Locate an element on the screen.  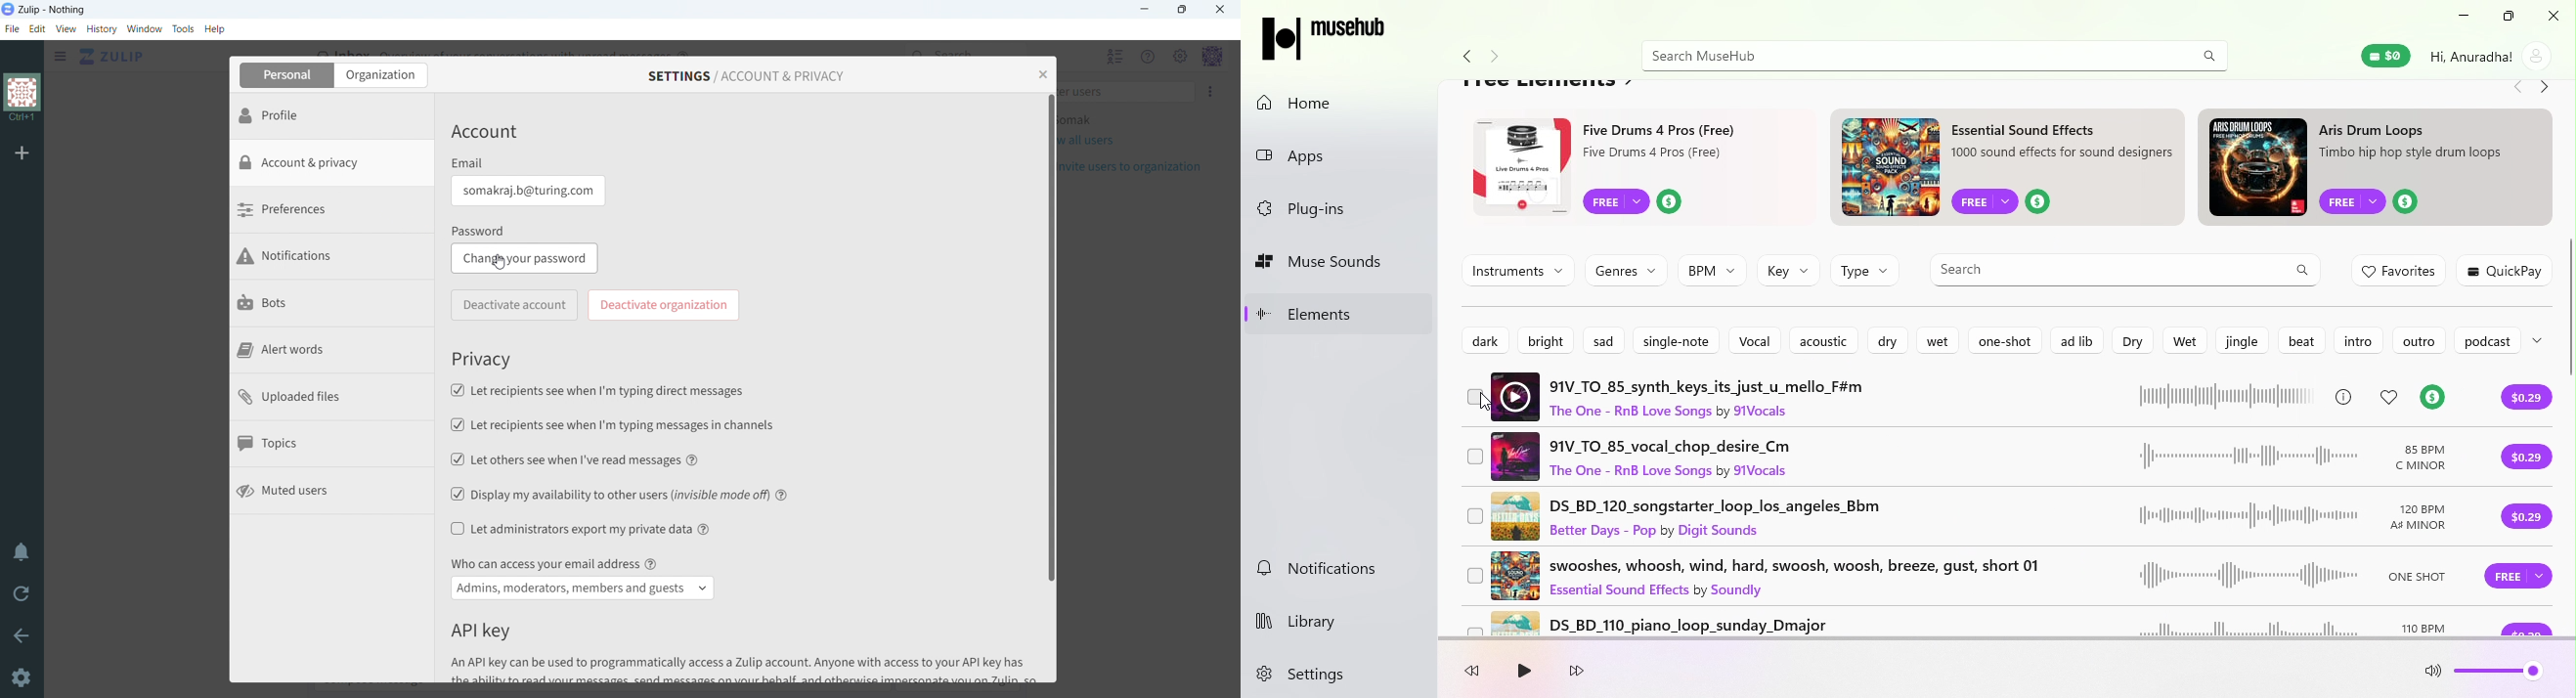
Genres is located at coordinates (1623, 268).